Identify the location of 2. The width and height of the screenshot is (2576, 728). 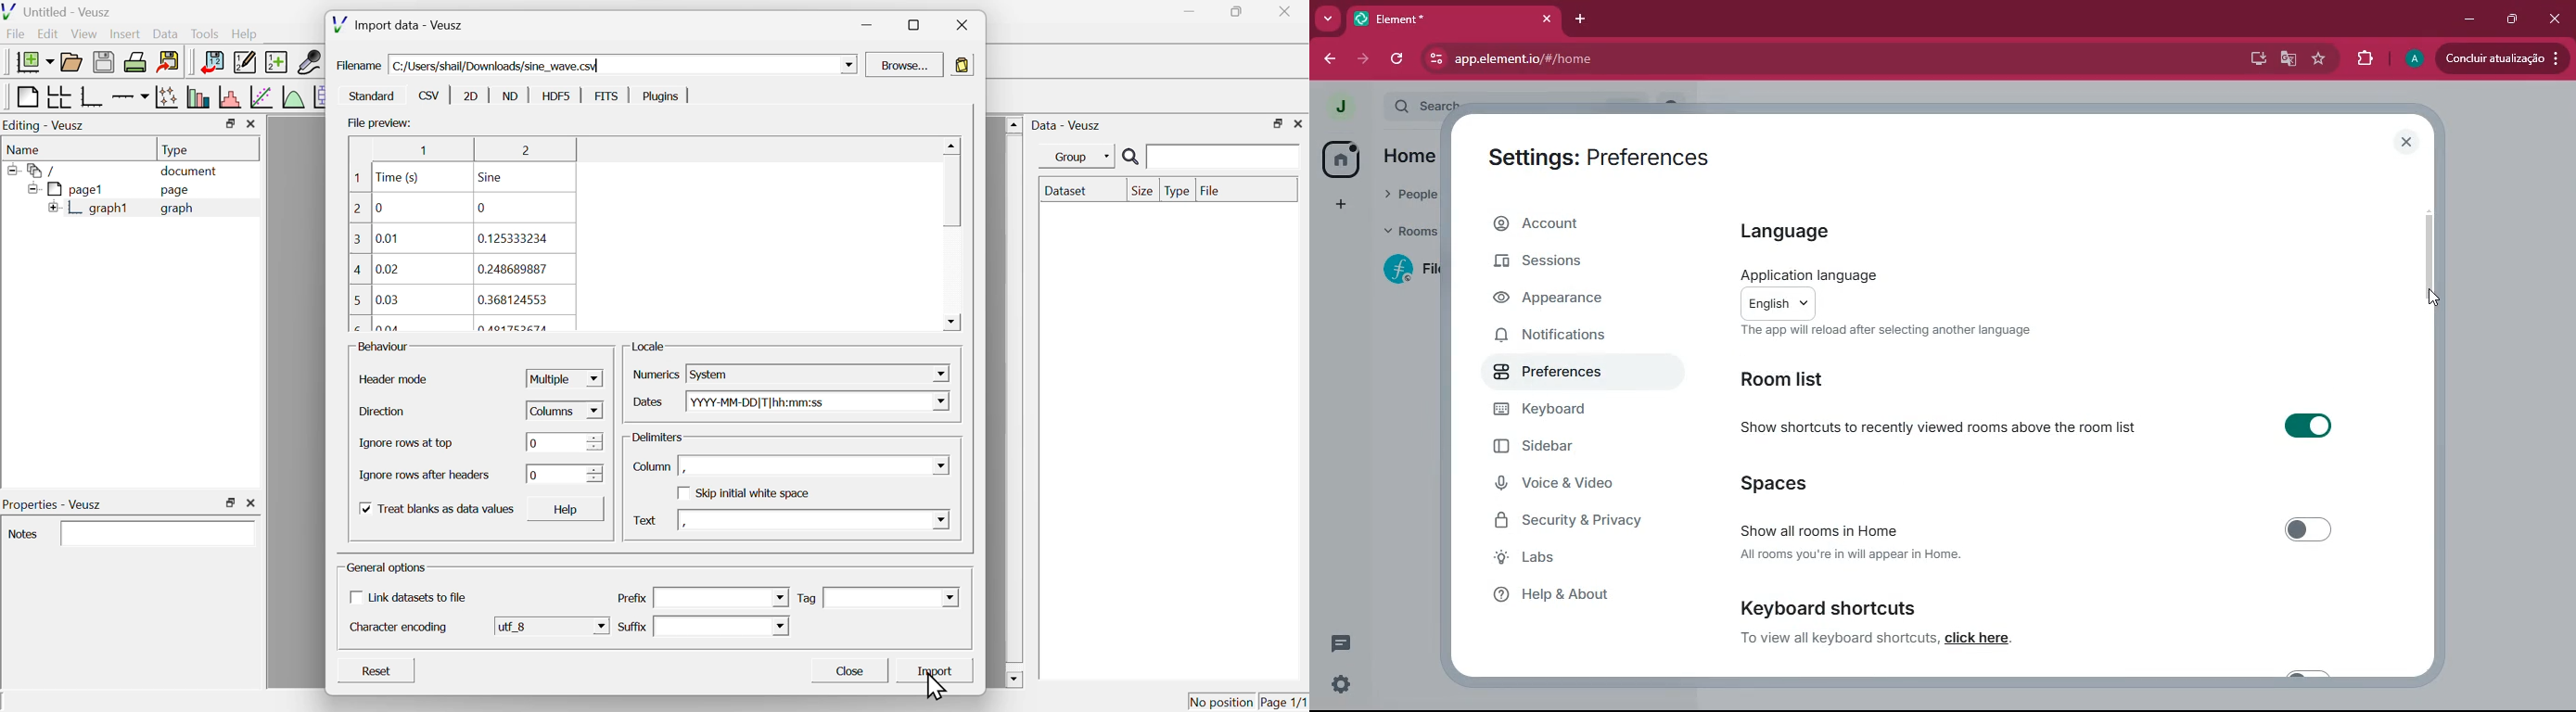
(520, 151).